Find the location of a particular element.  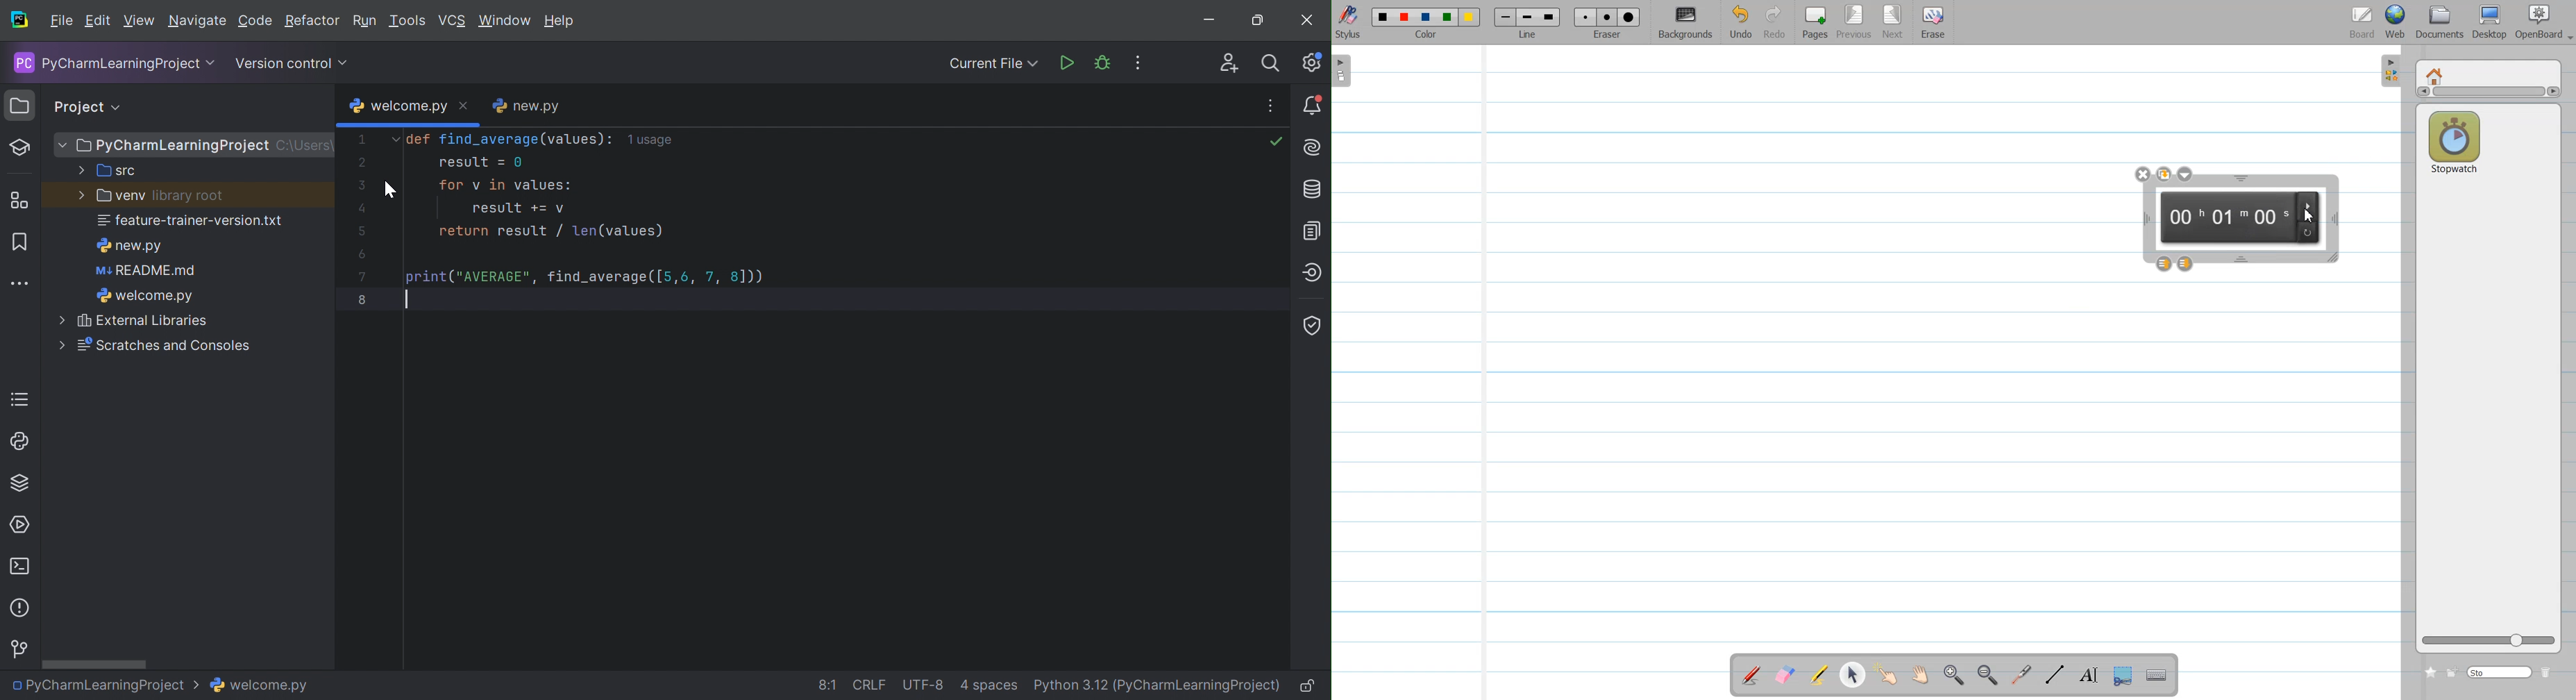

PyCharmLearningProject is located at coordinates (108, 686).